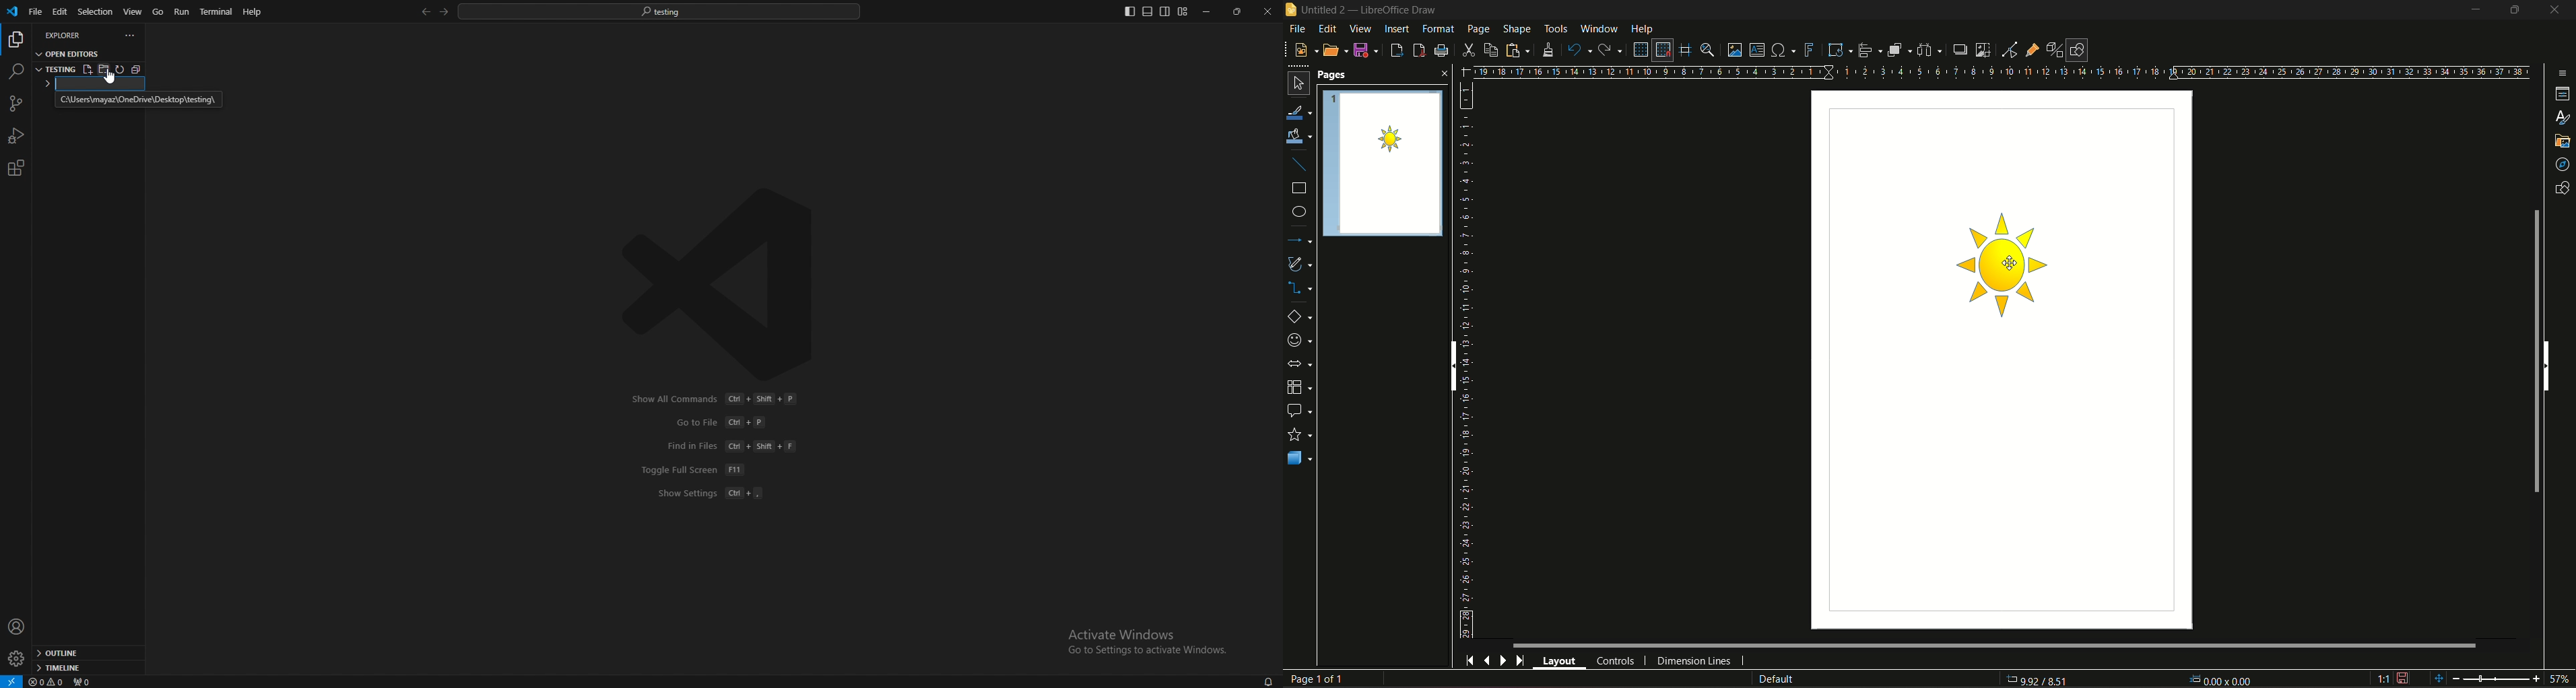 This screenshot has width=2576, height=700. Describe the element at coordinates (1810, 50) in the screenshot. I see `insert fontwork` at that location.